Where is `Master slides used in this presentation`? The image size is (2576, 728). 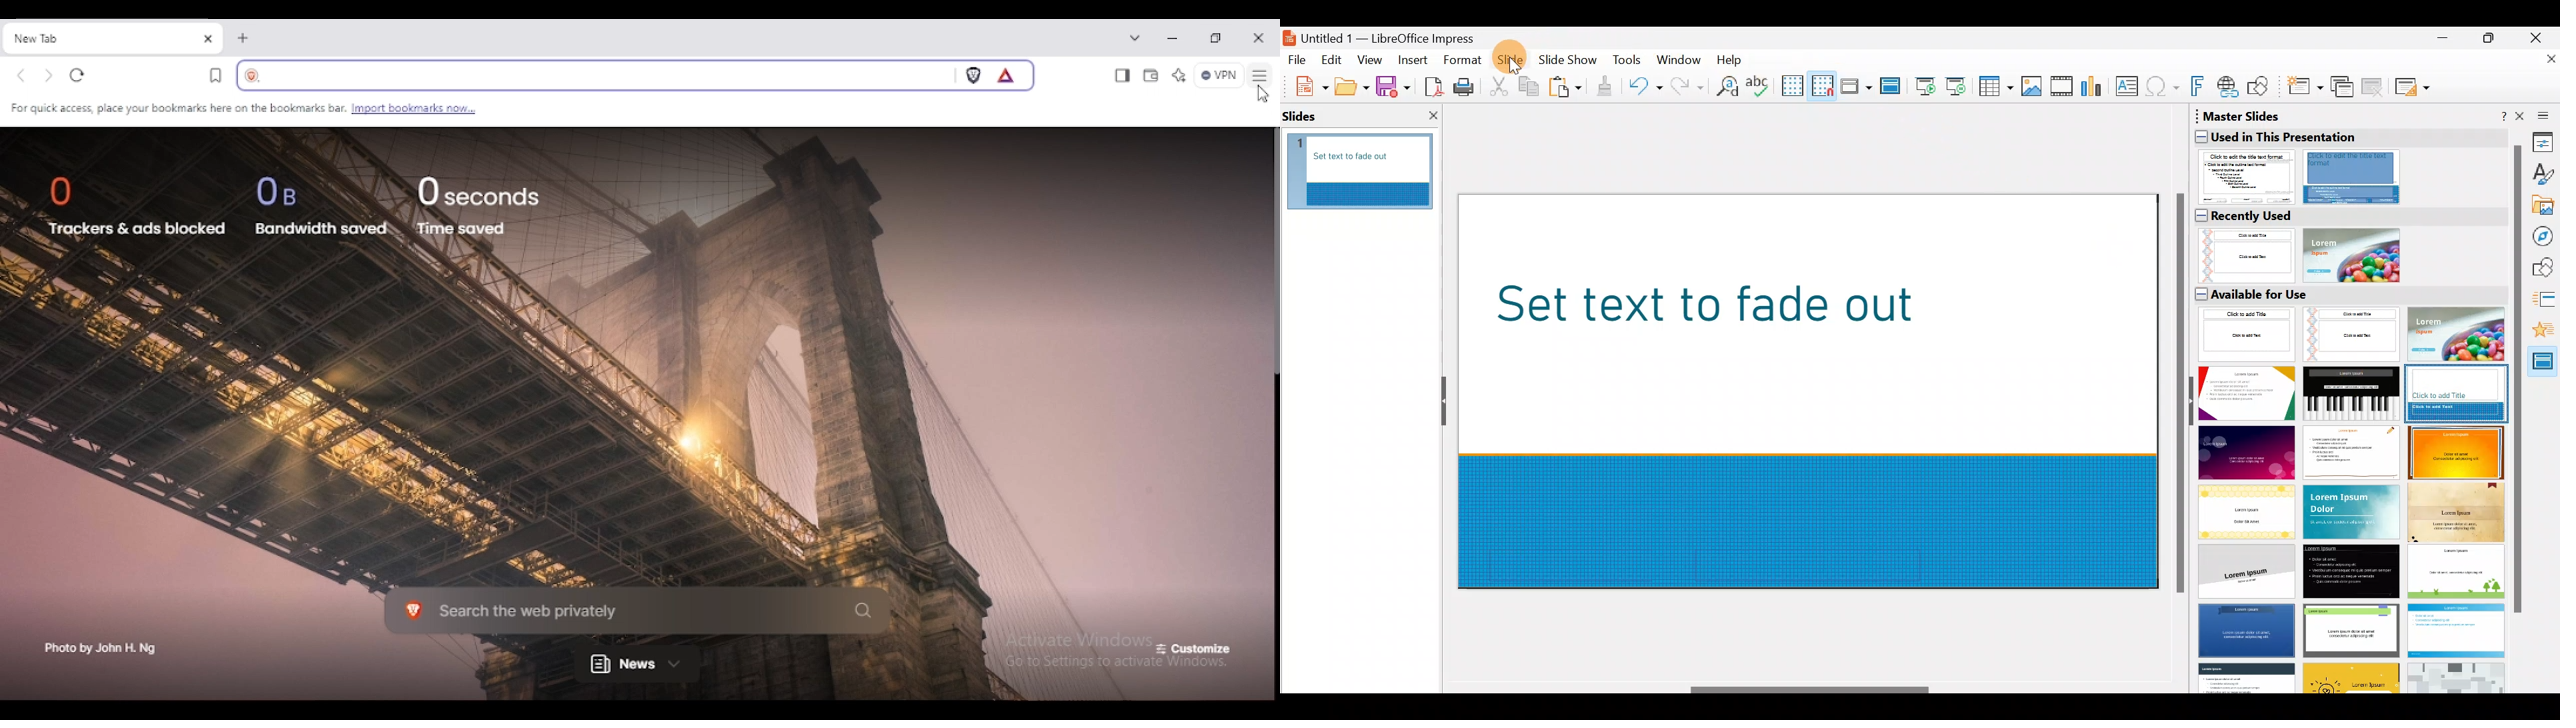 Master slides used in this presentation is located at coordinates (2347, 157).